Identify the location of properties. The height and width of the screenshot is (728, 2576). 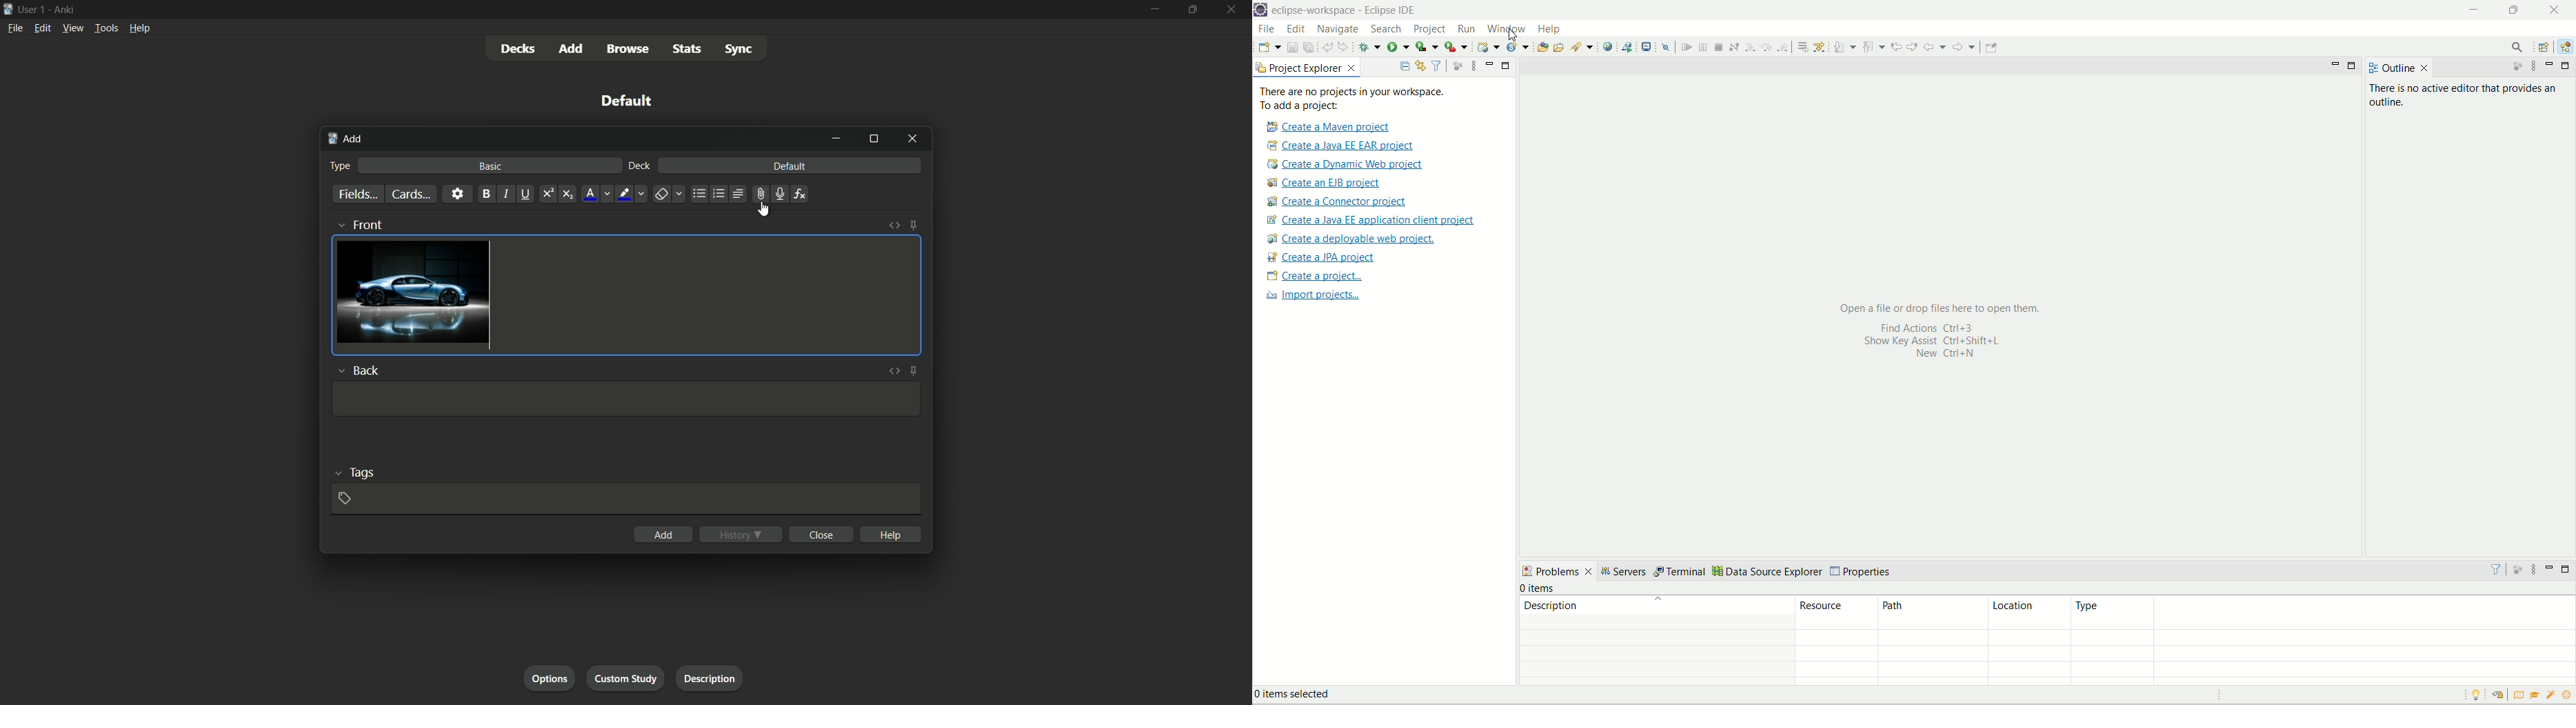
(1862, 572).